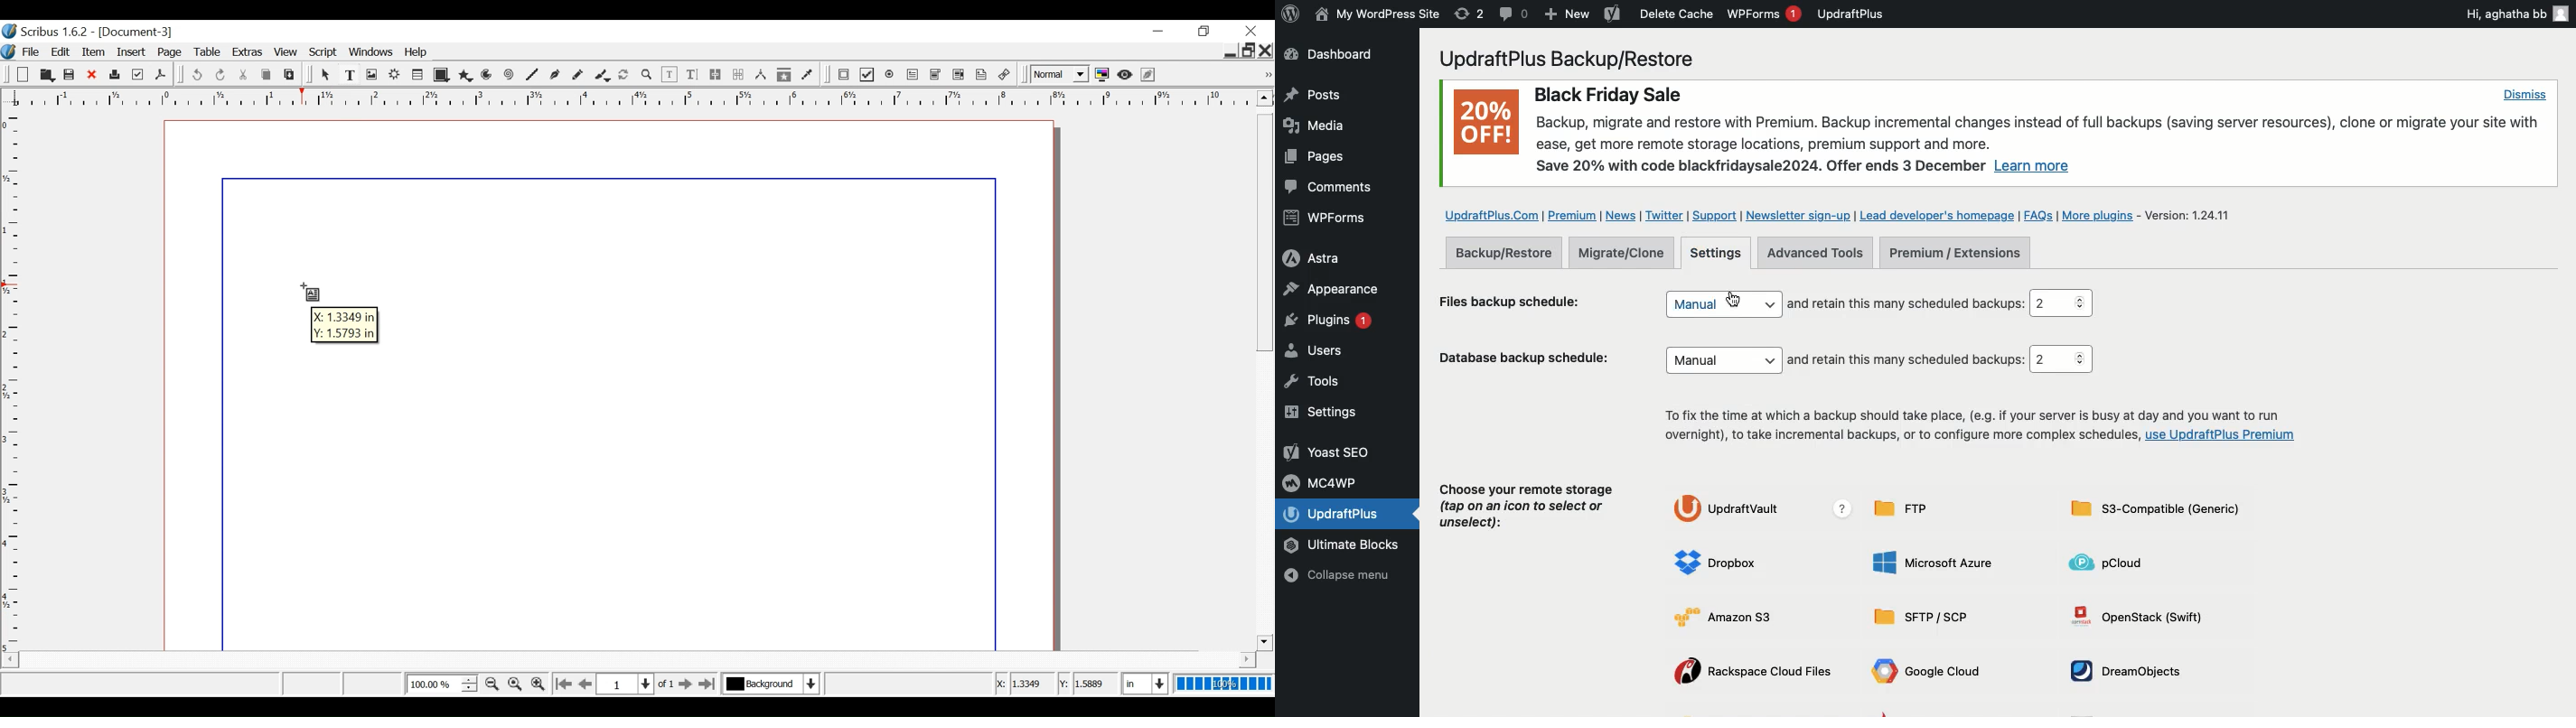 Image resolution: width=2576 pixels, height=728 pixels. I want to click on Astra, so click(1326, 256).